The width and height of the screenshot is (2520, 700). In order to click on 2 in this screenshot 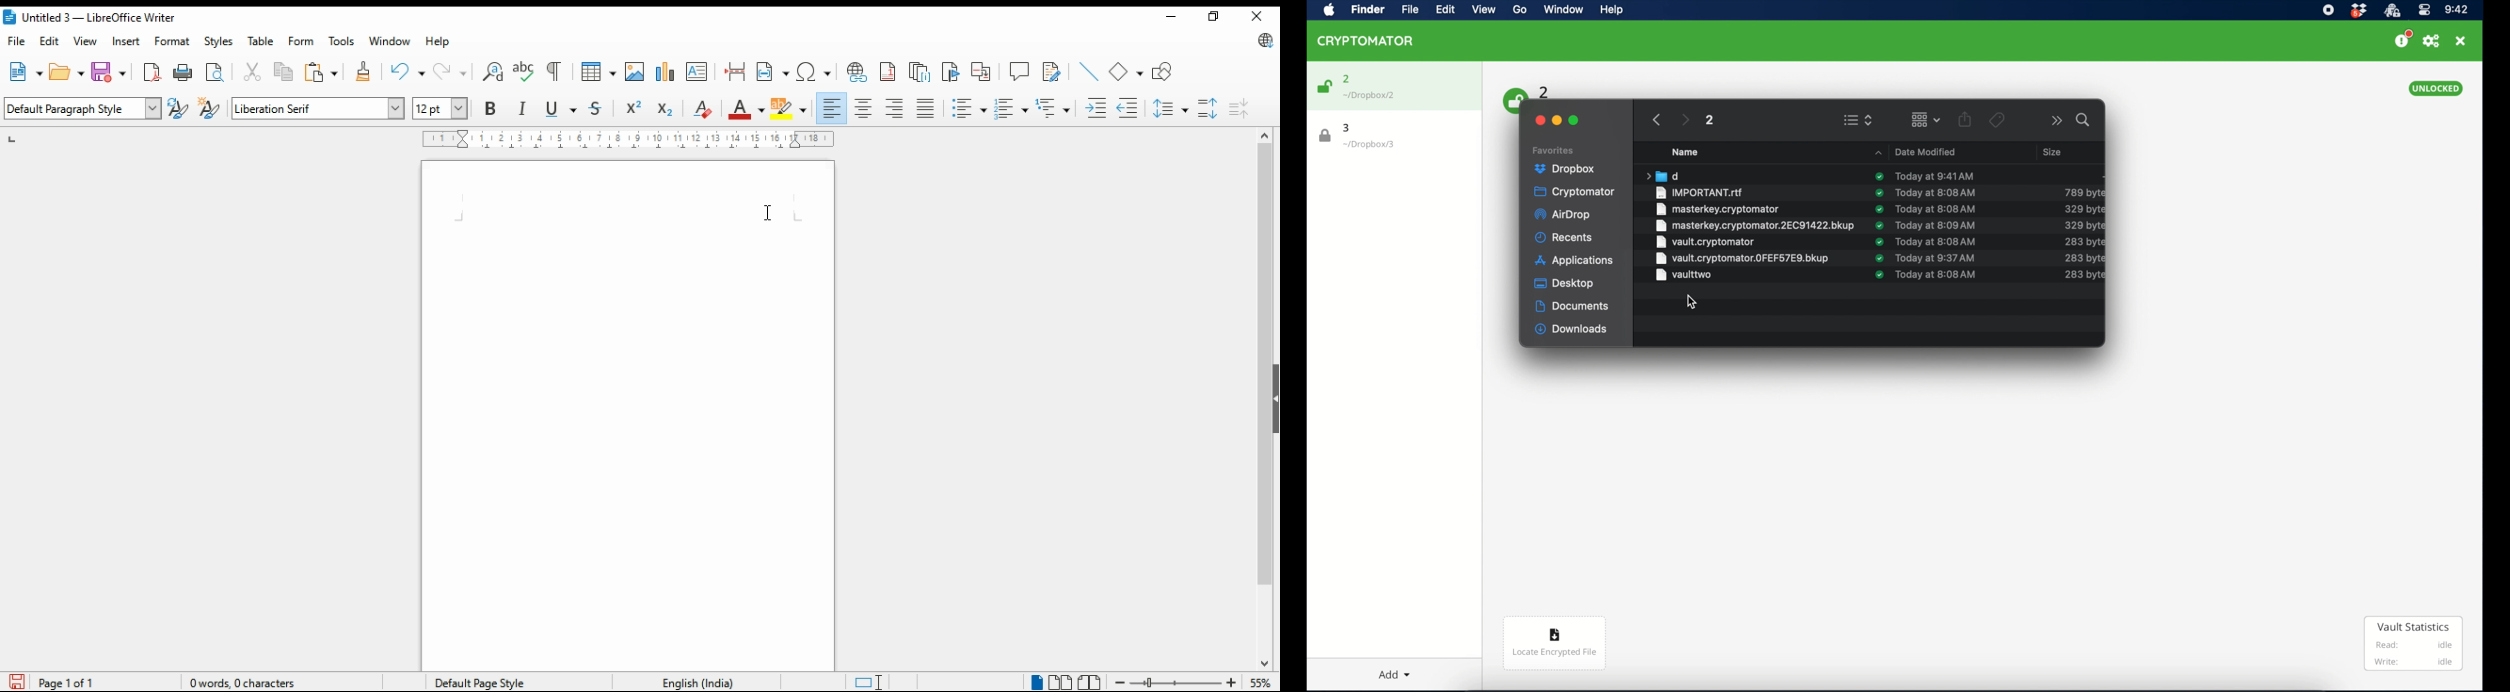, I will do `click(1545, 91)`.